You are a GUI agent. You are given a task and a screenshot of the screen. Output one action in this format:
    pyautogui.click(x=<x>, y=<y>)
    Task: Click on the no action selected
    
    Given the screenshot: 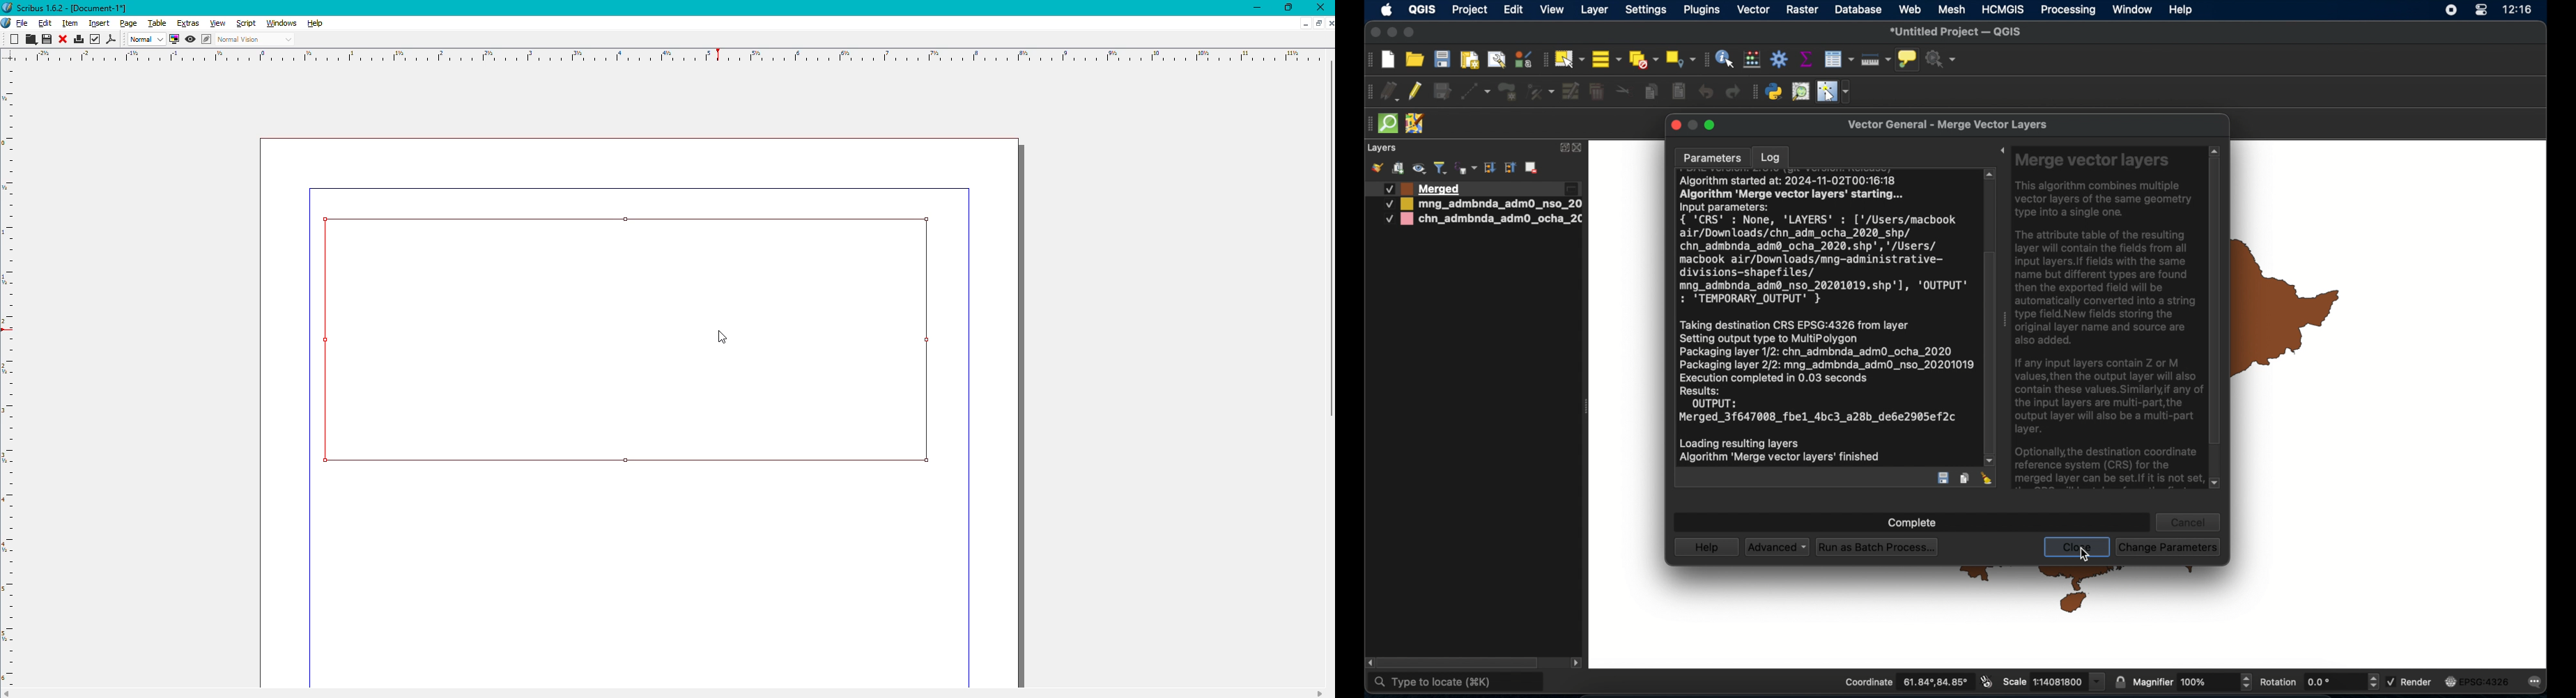 What is the action you would take?
    pyautogui.click(x=1941, y=59)
    